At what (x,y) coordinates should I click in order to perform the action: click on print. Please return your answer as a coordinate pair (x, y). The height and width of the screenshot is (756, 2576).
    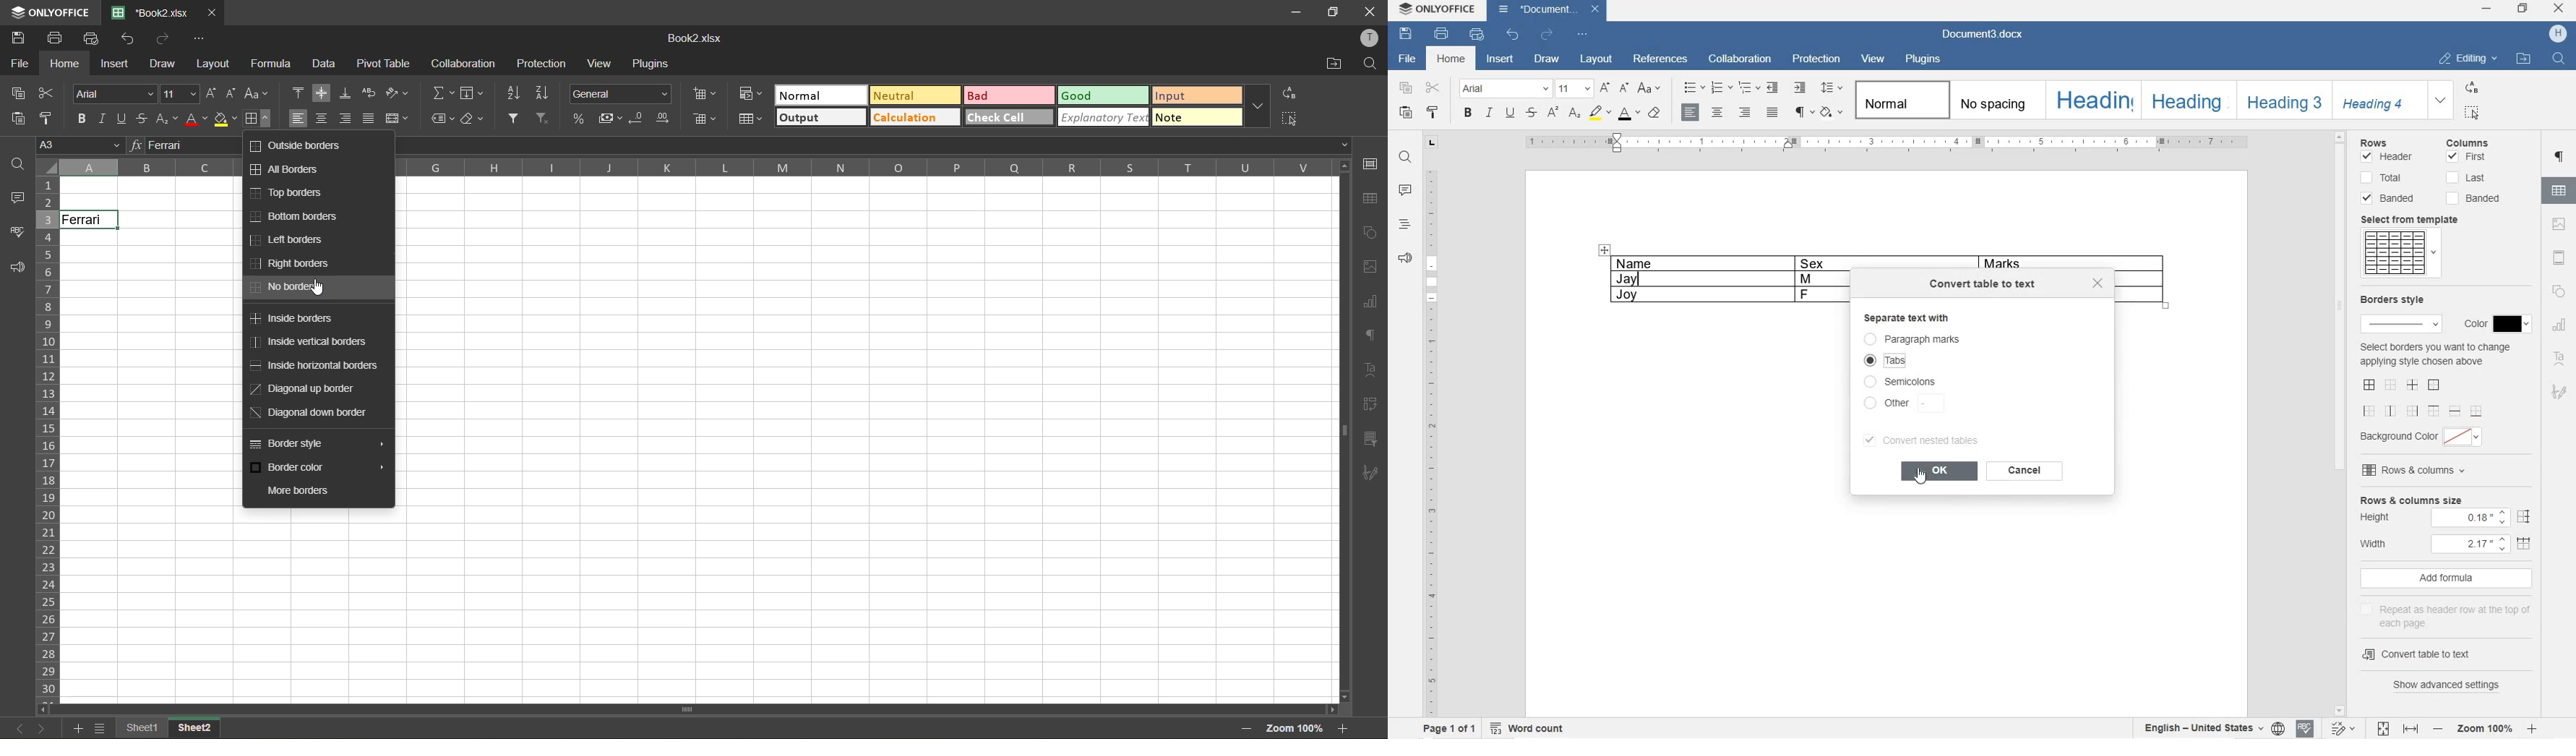
    Looking at the image, I should click on (54, 38).